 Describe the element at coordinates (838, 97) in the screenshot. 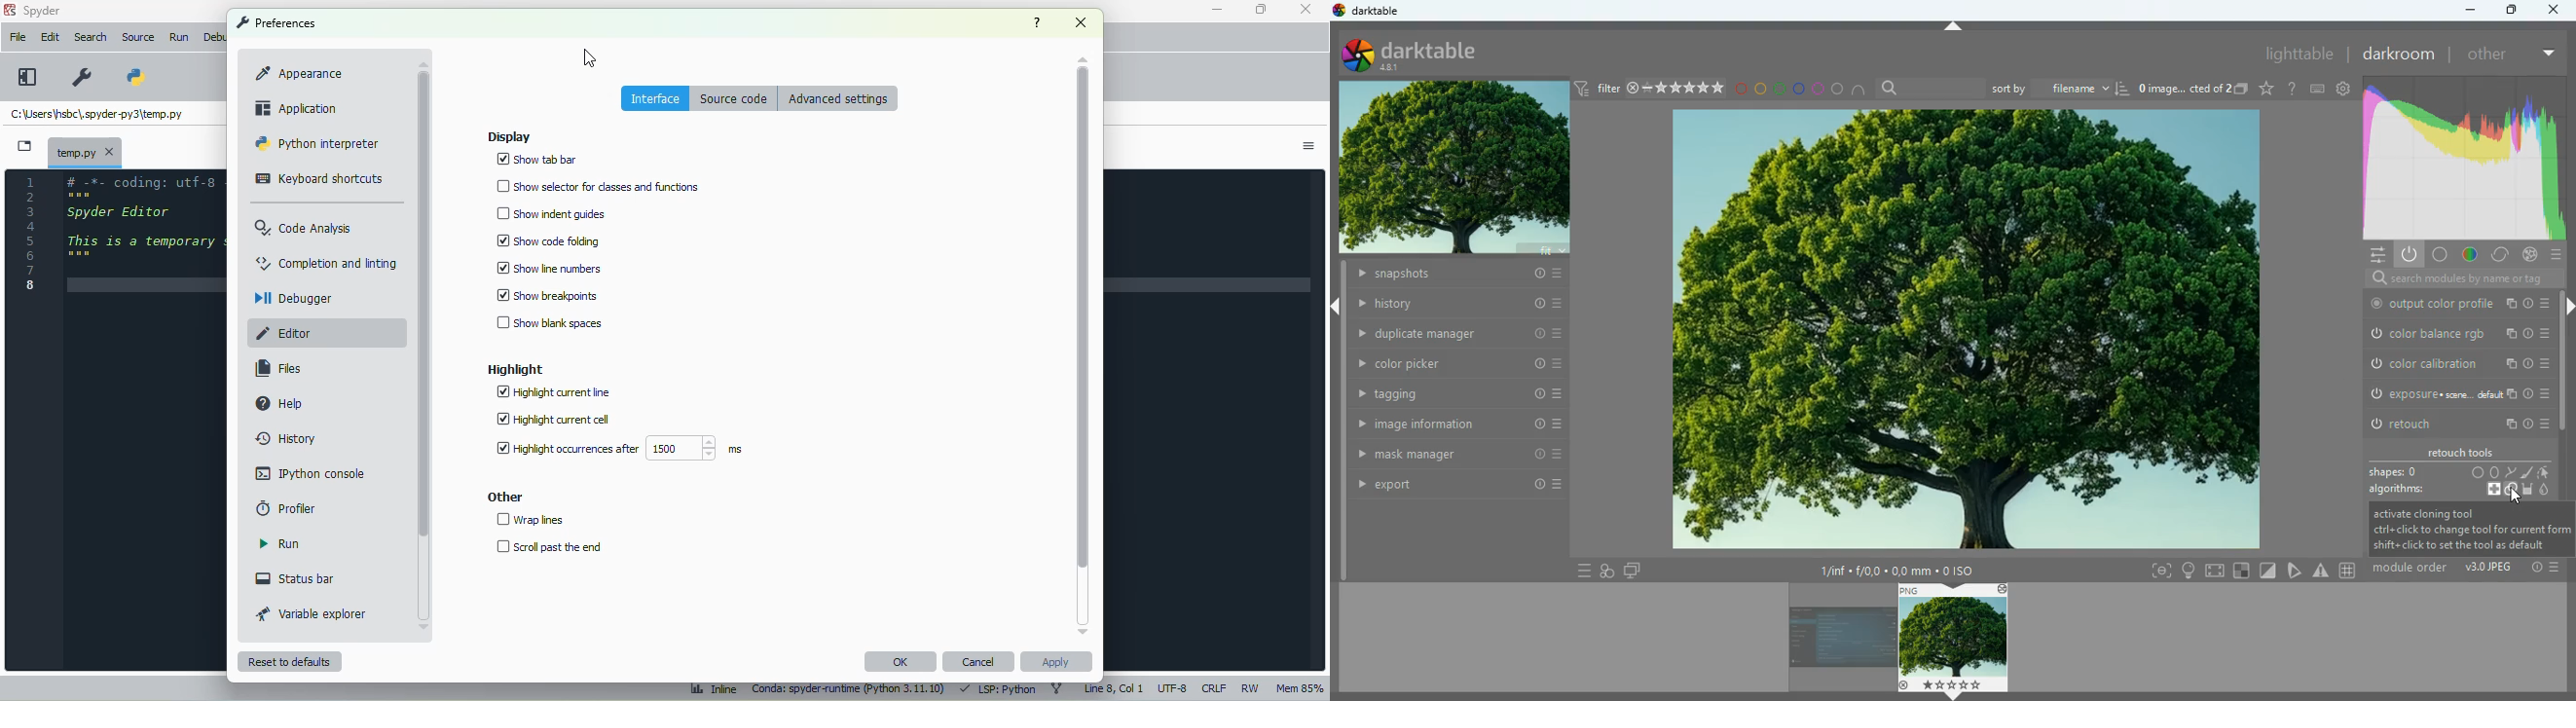

I see `advanced settings` at that location.